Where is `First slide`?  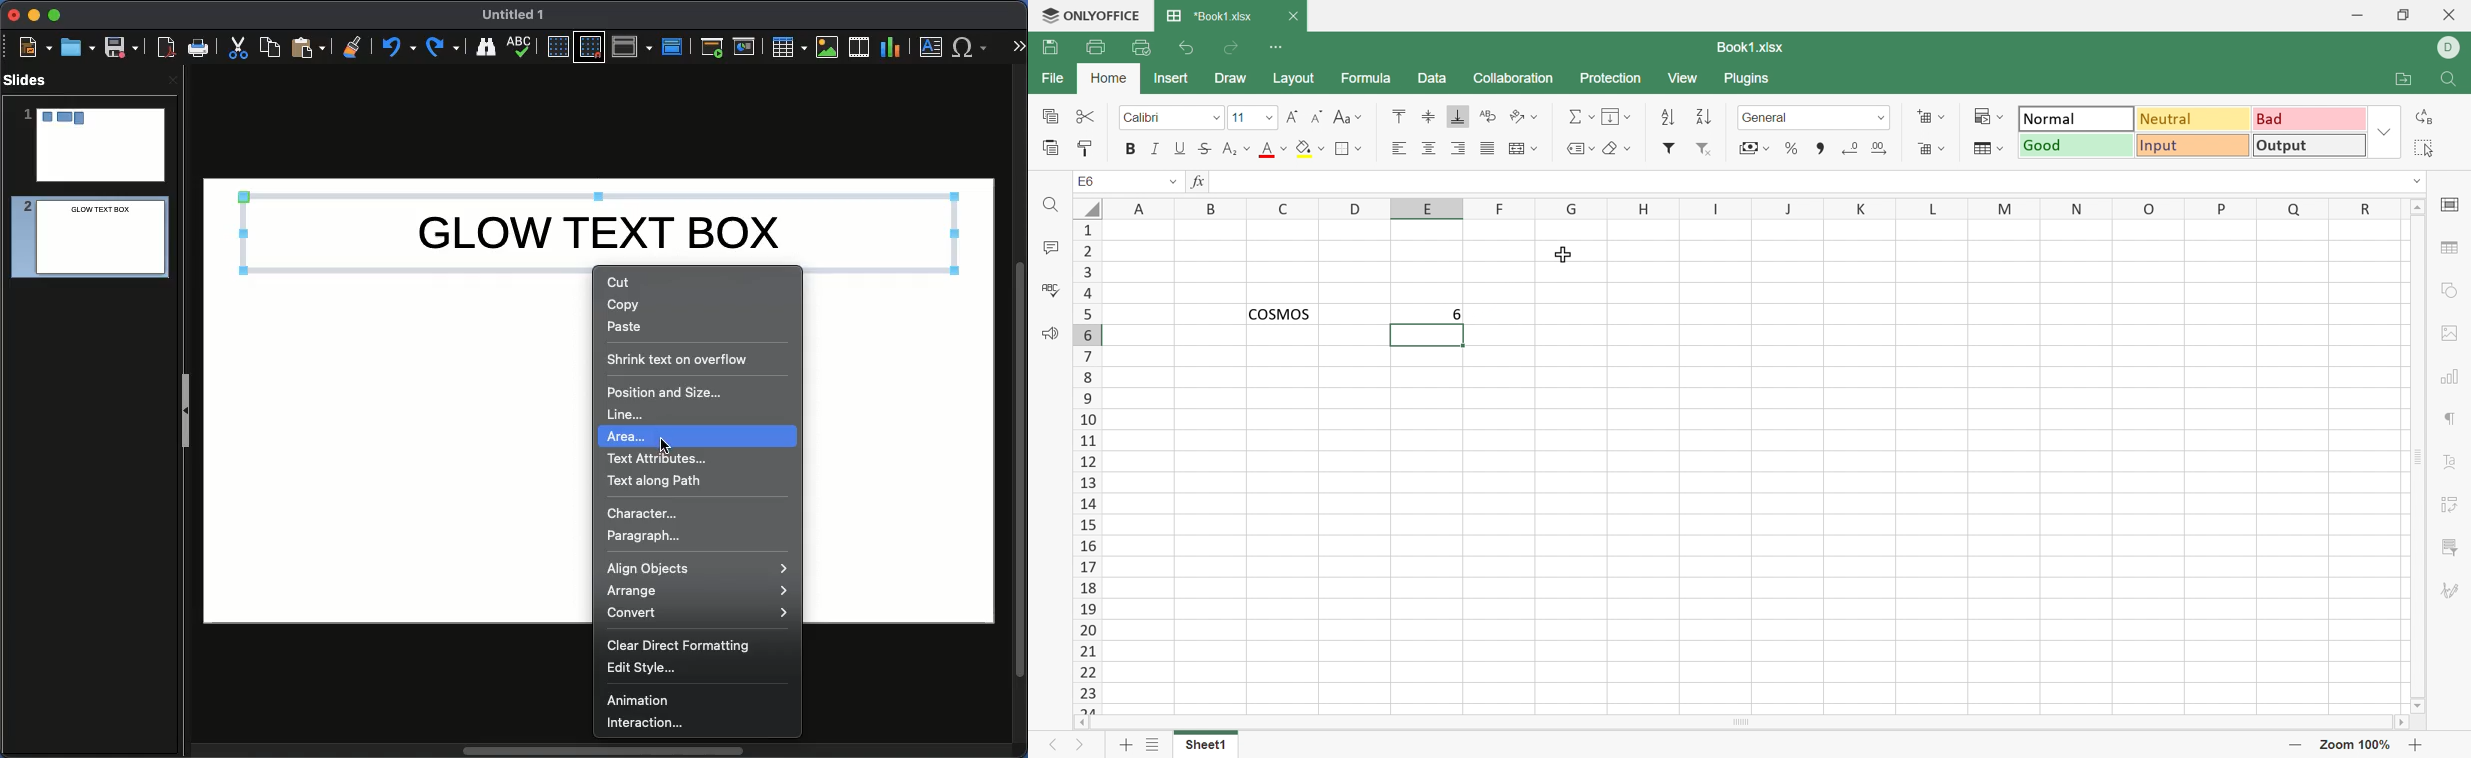 First slide is located at coordinates (712, 47).